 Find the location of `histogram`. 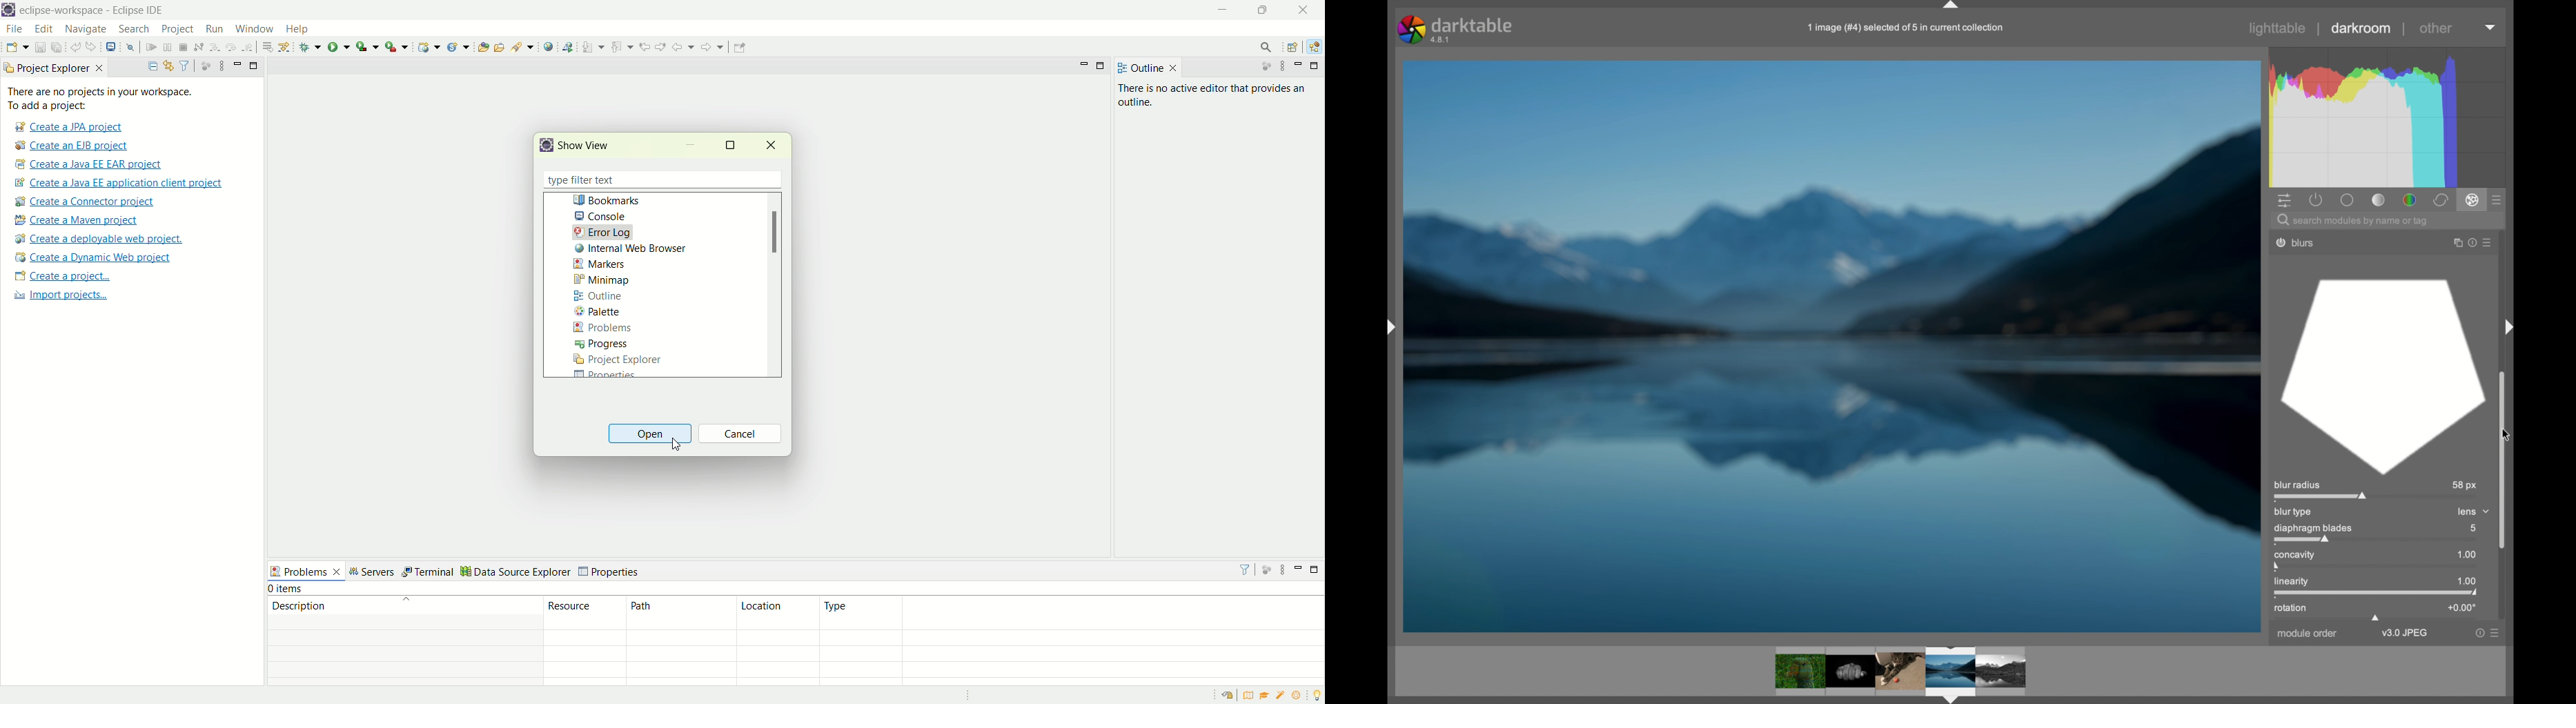

histogram is located at coordinates (2392, 116).